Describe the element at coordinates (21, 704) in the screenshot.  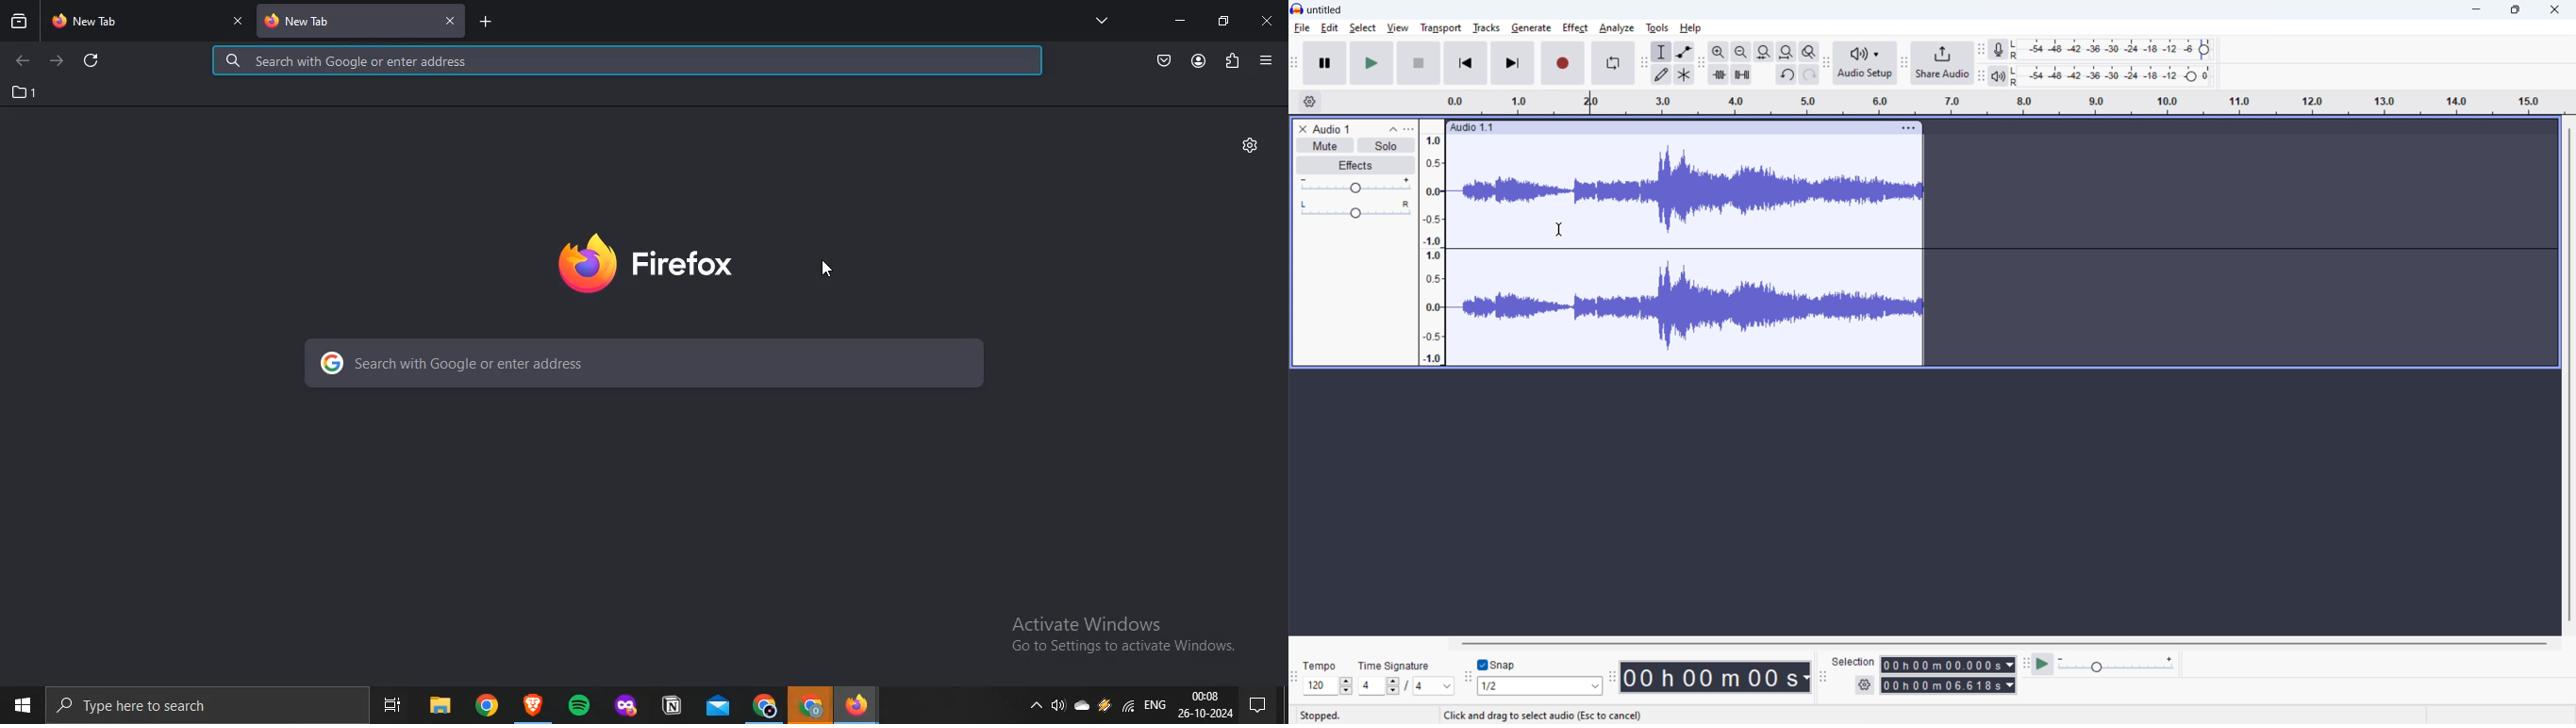
I see `windows` at that location.